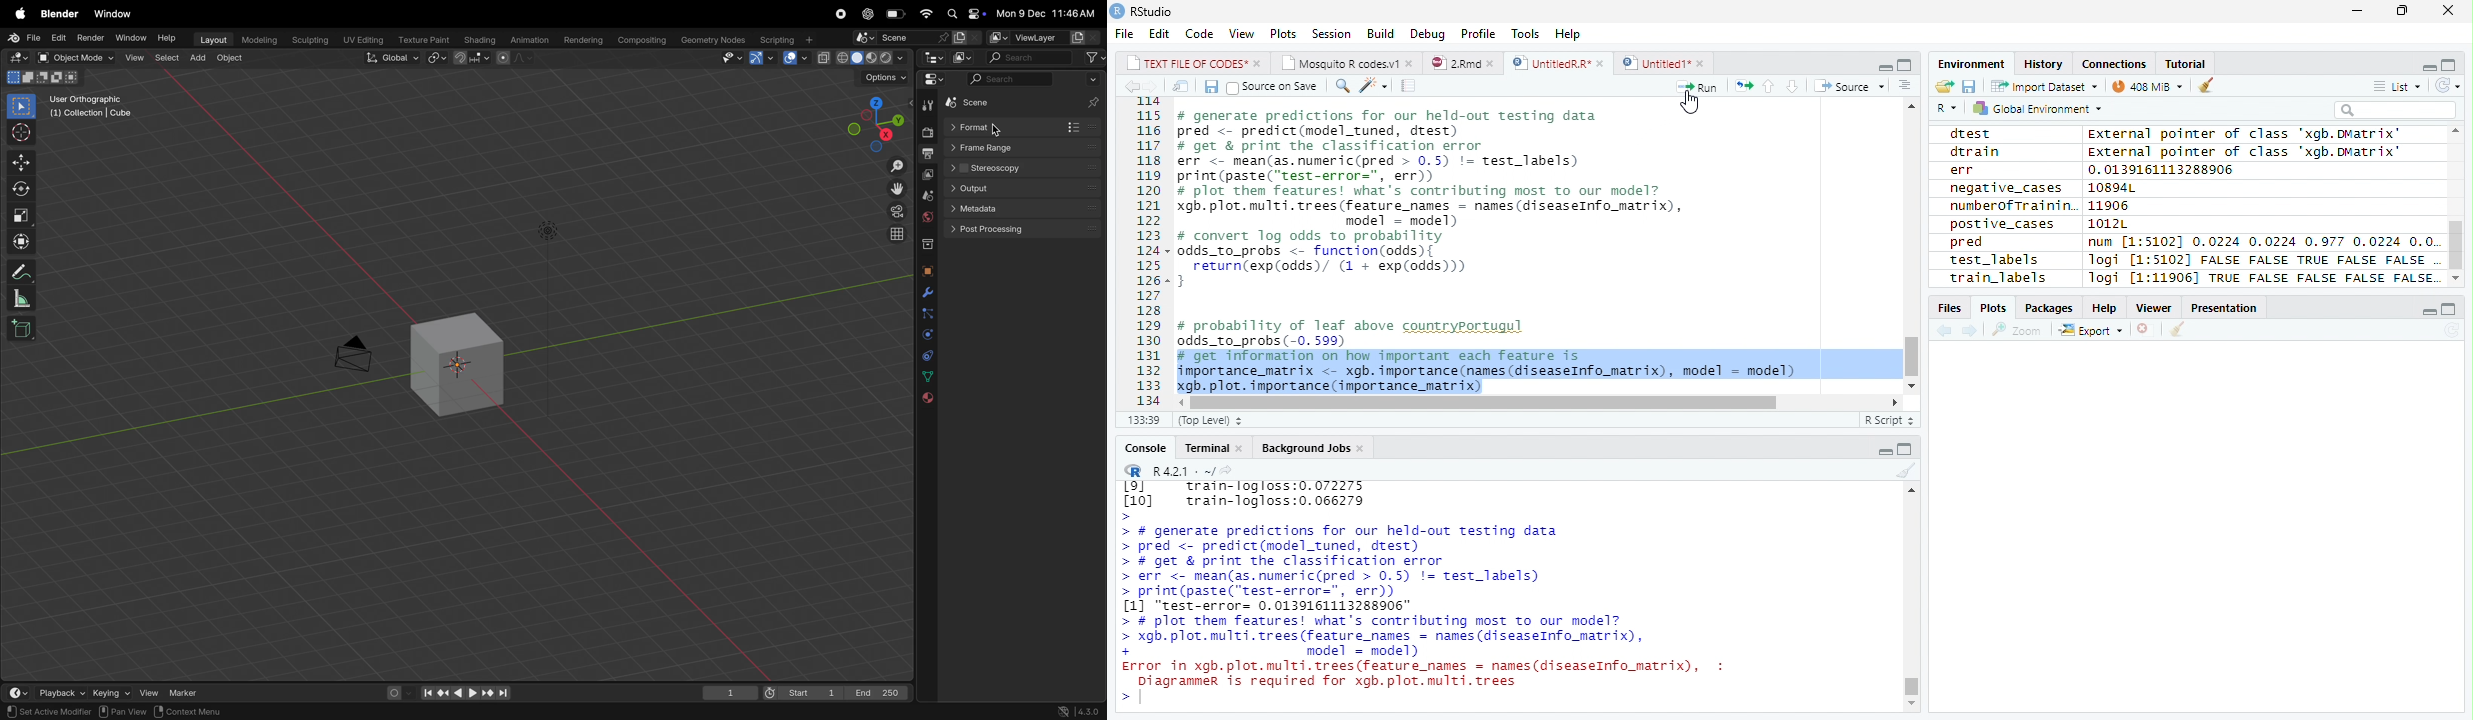 This screenshot has width=2492, height=728. Describe the element at coordinates (2091, 330) in the screenshot. I see `Export` at that location.